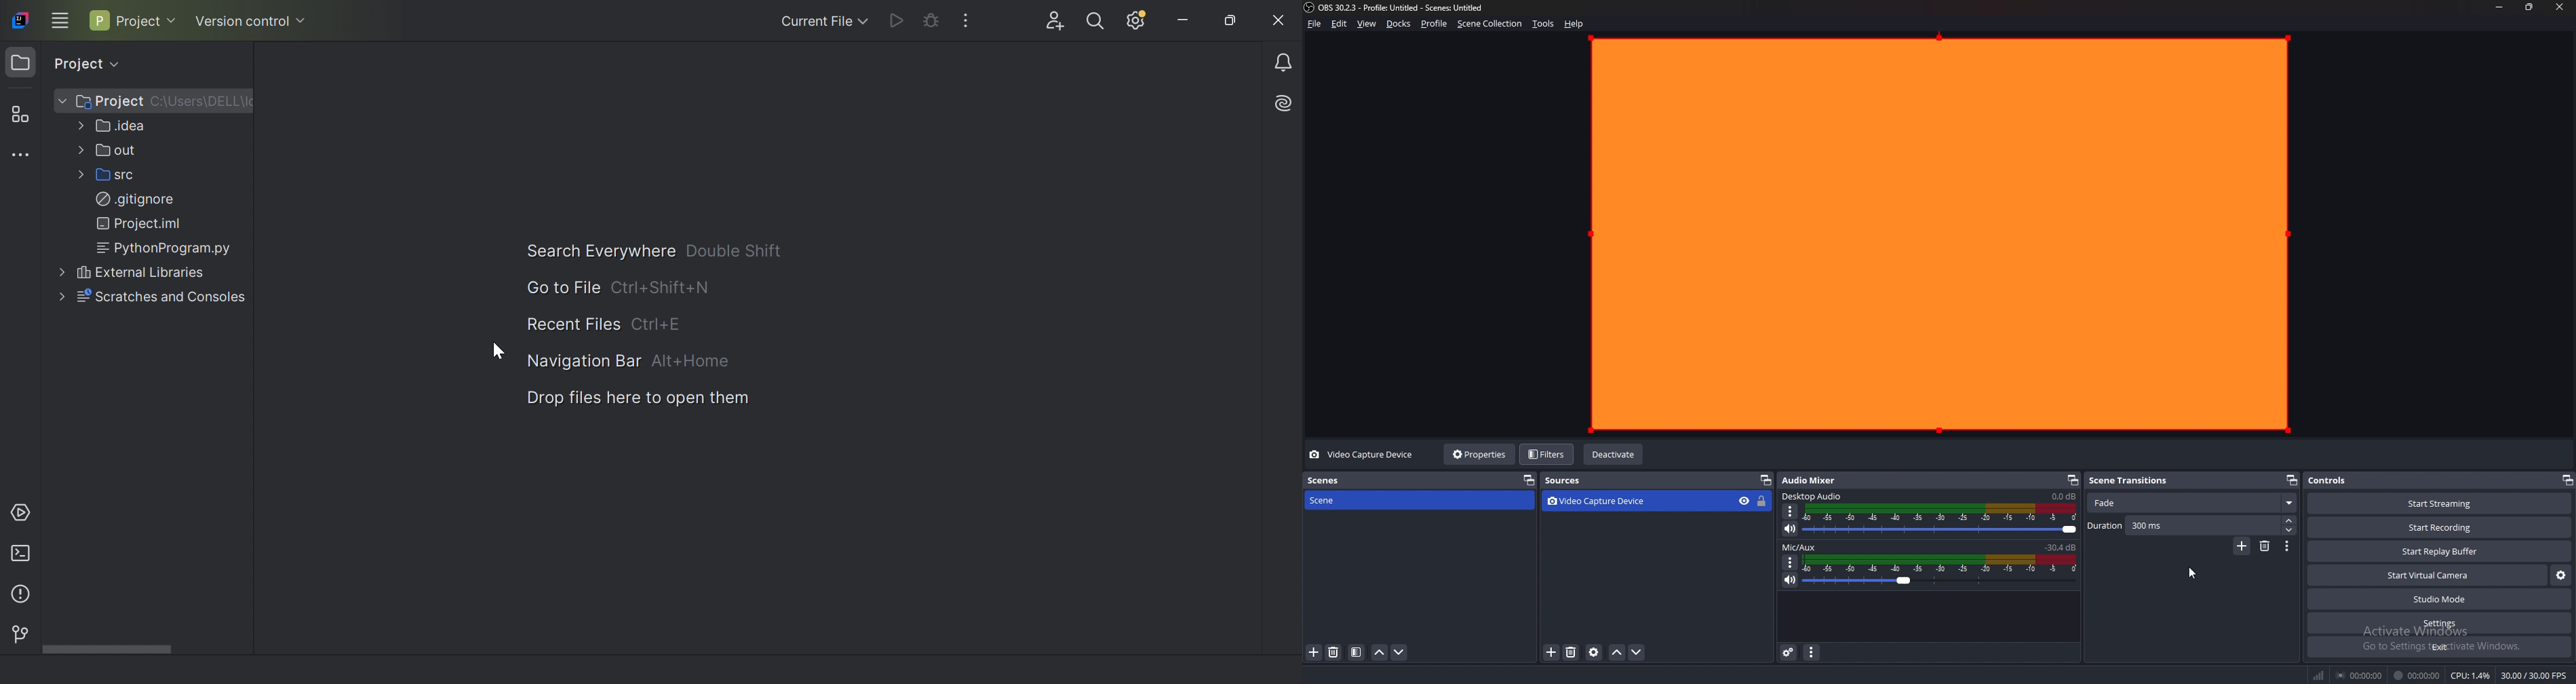 This screenshot has width=2576, height=700. I want to click on tools, so click(1544, 24).